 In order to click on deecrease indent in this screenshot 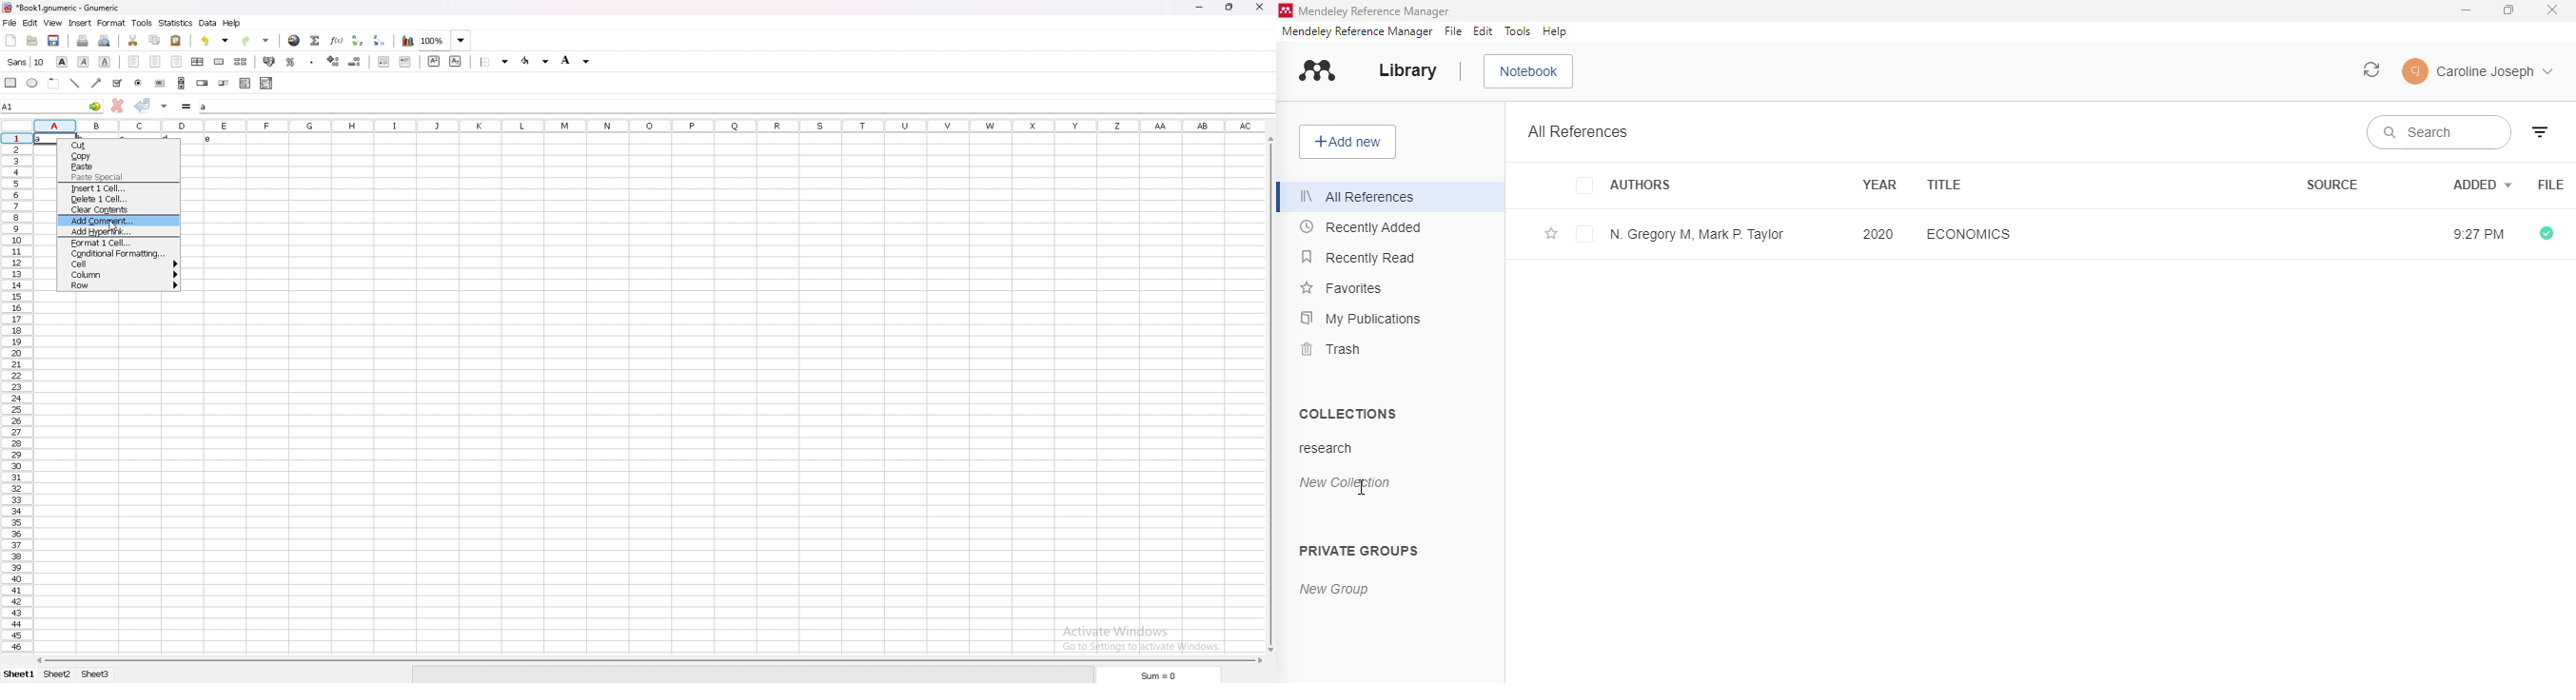, I will do `click(383, 62)`.